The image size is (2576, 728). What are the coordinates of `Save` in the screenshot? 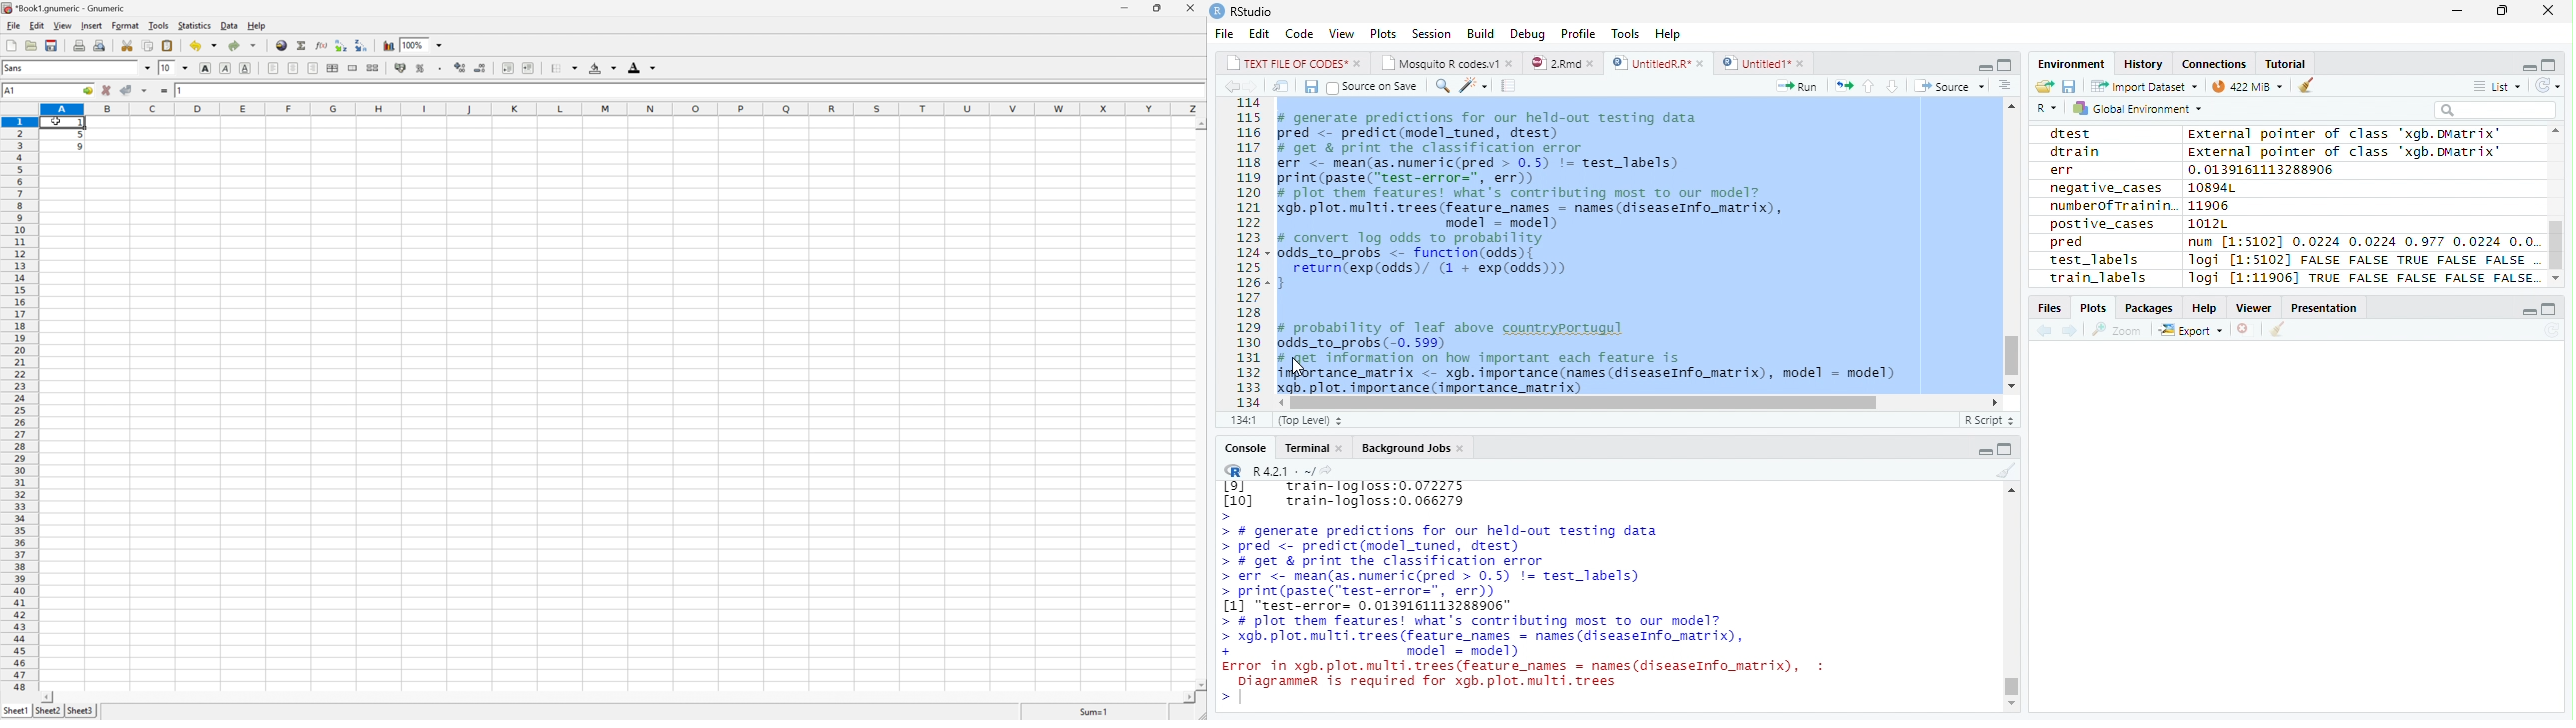 It's located at (1308, 85).